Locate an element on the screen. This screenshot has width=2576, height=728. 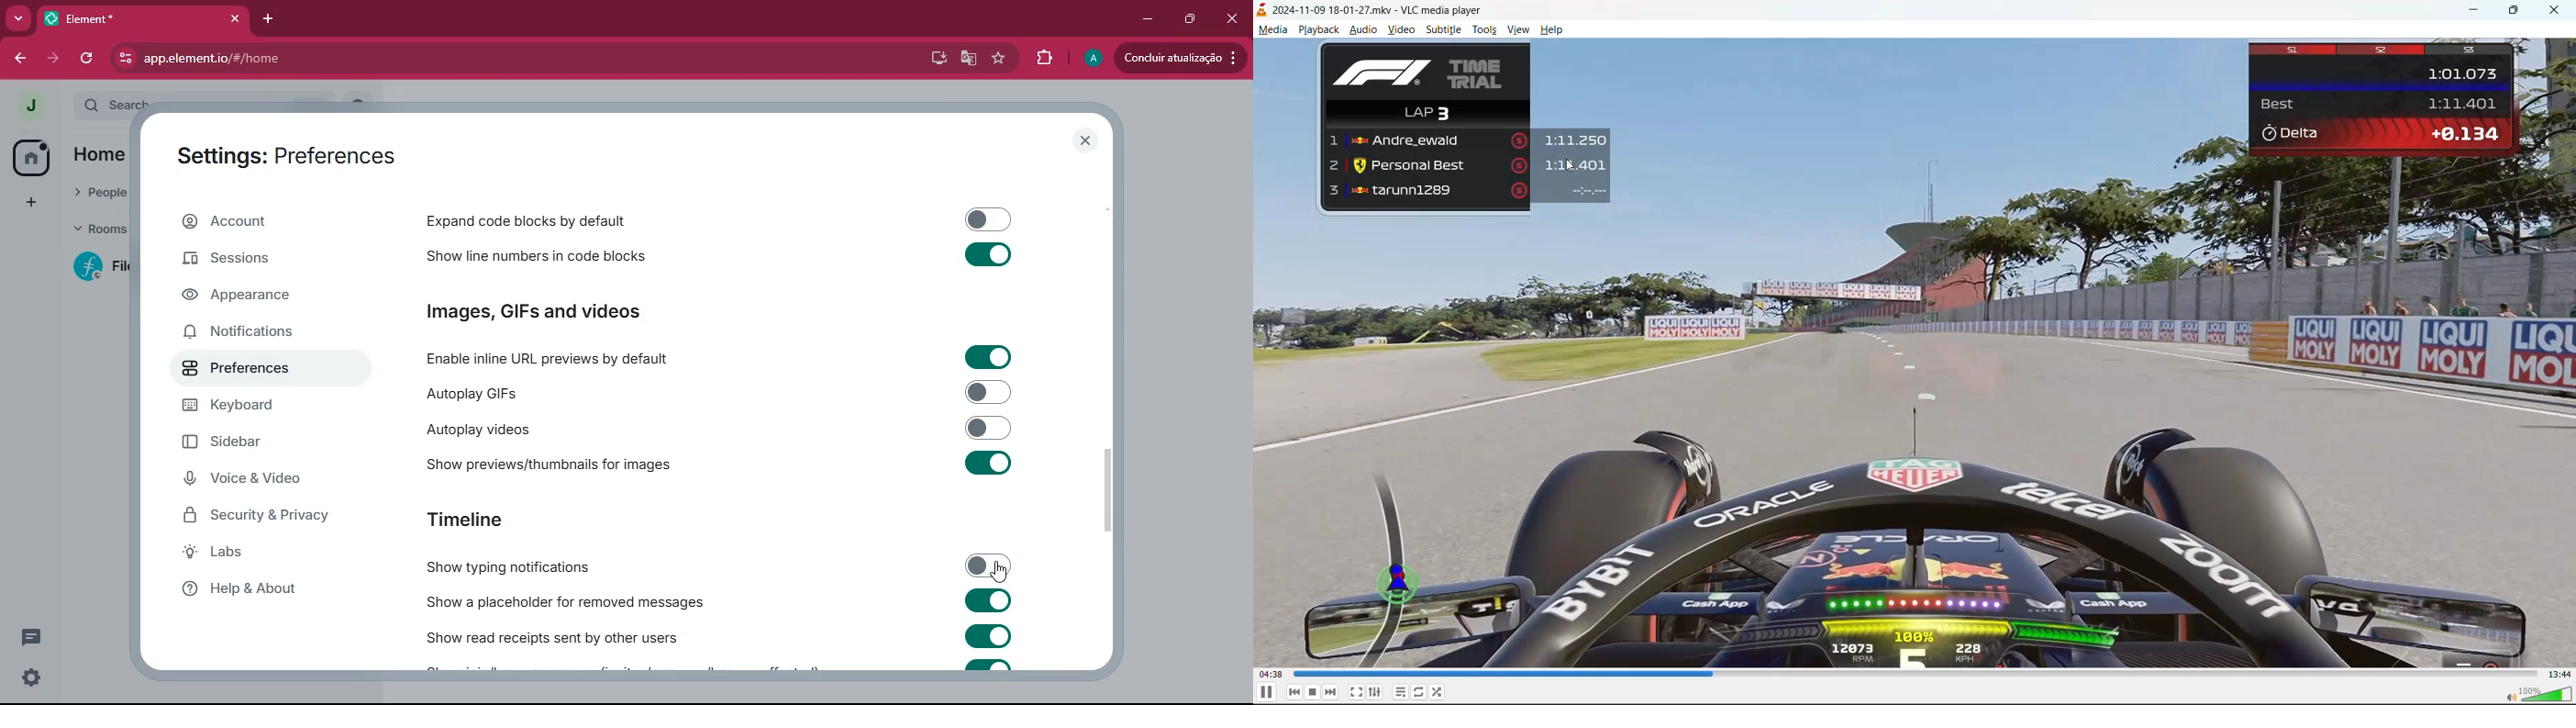
sidebar is located at coordinates (253, 443).